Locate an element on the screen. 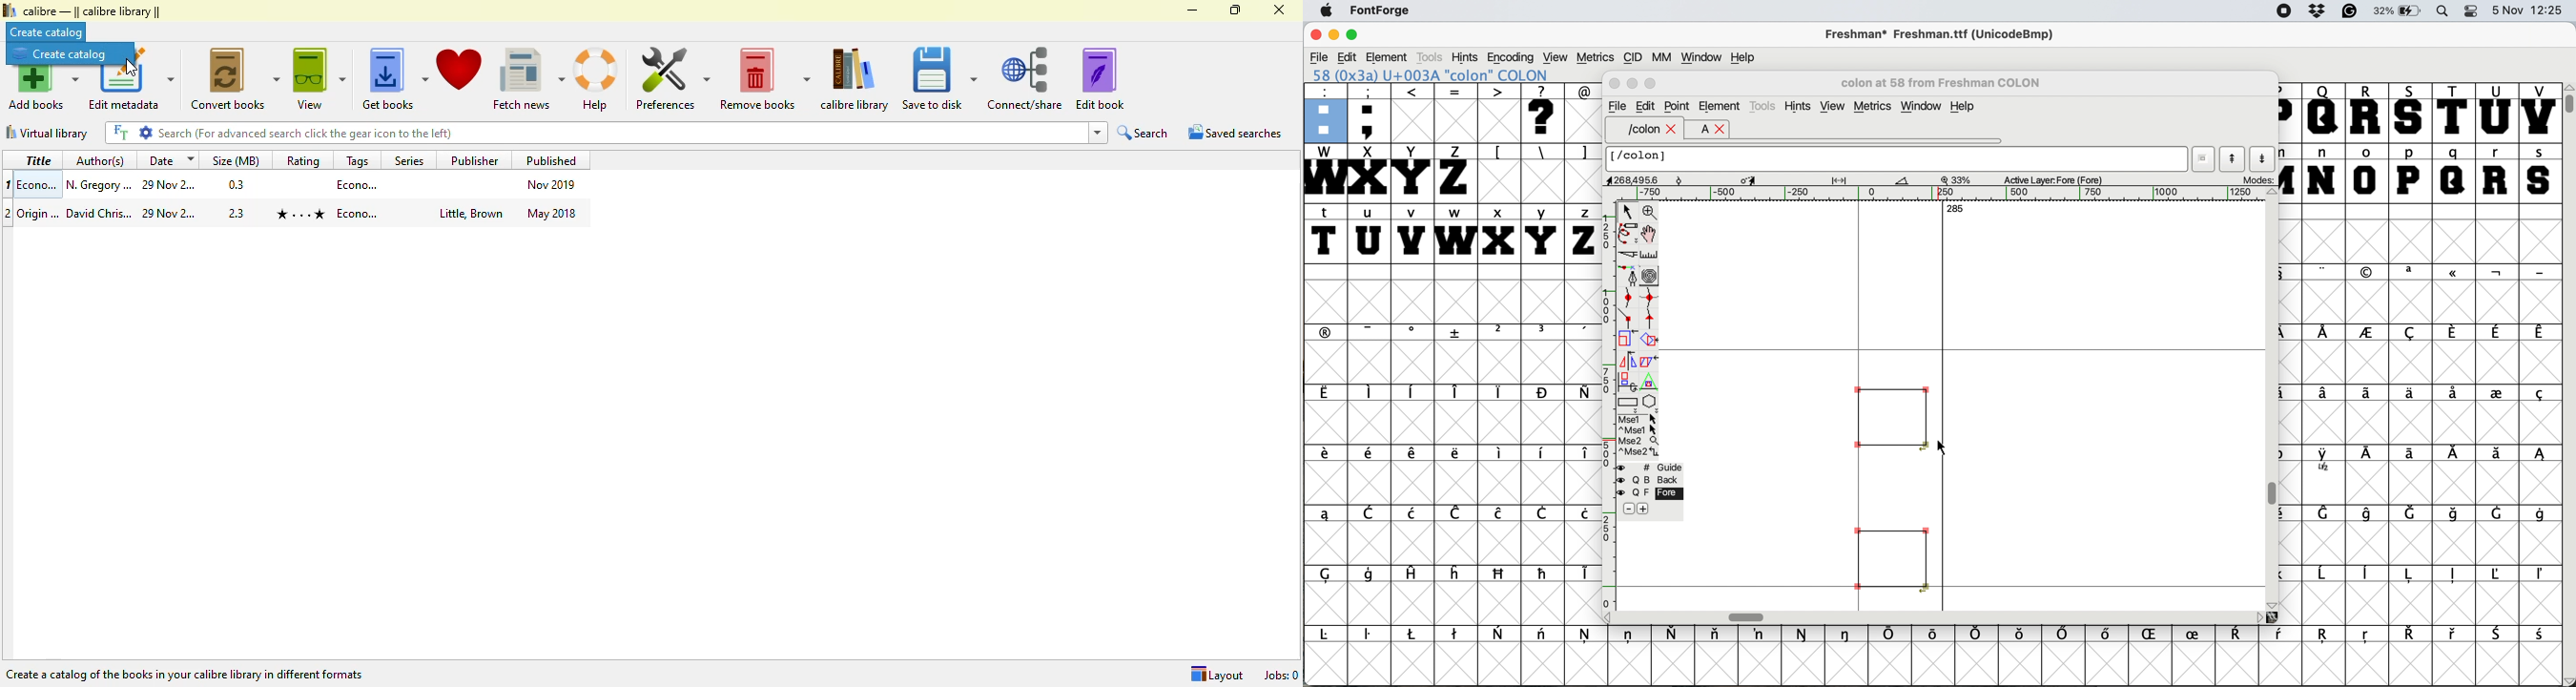 This screenshot has width=2576, height=700. maximise is located at coordinates (1354, 34).